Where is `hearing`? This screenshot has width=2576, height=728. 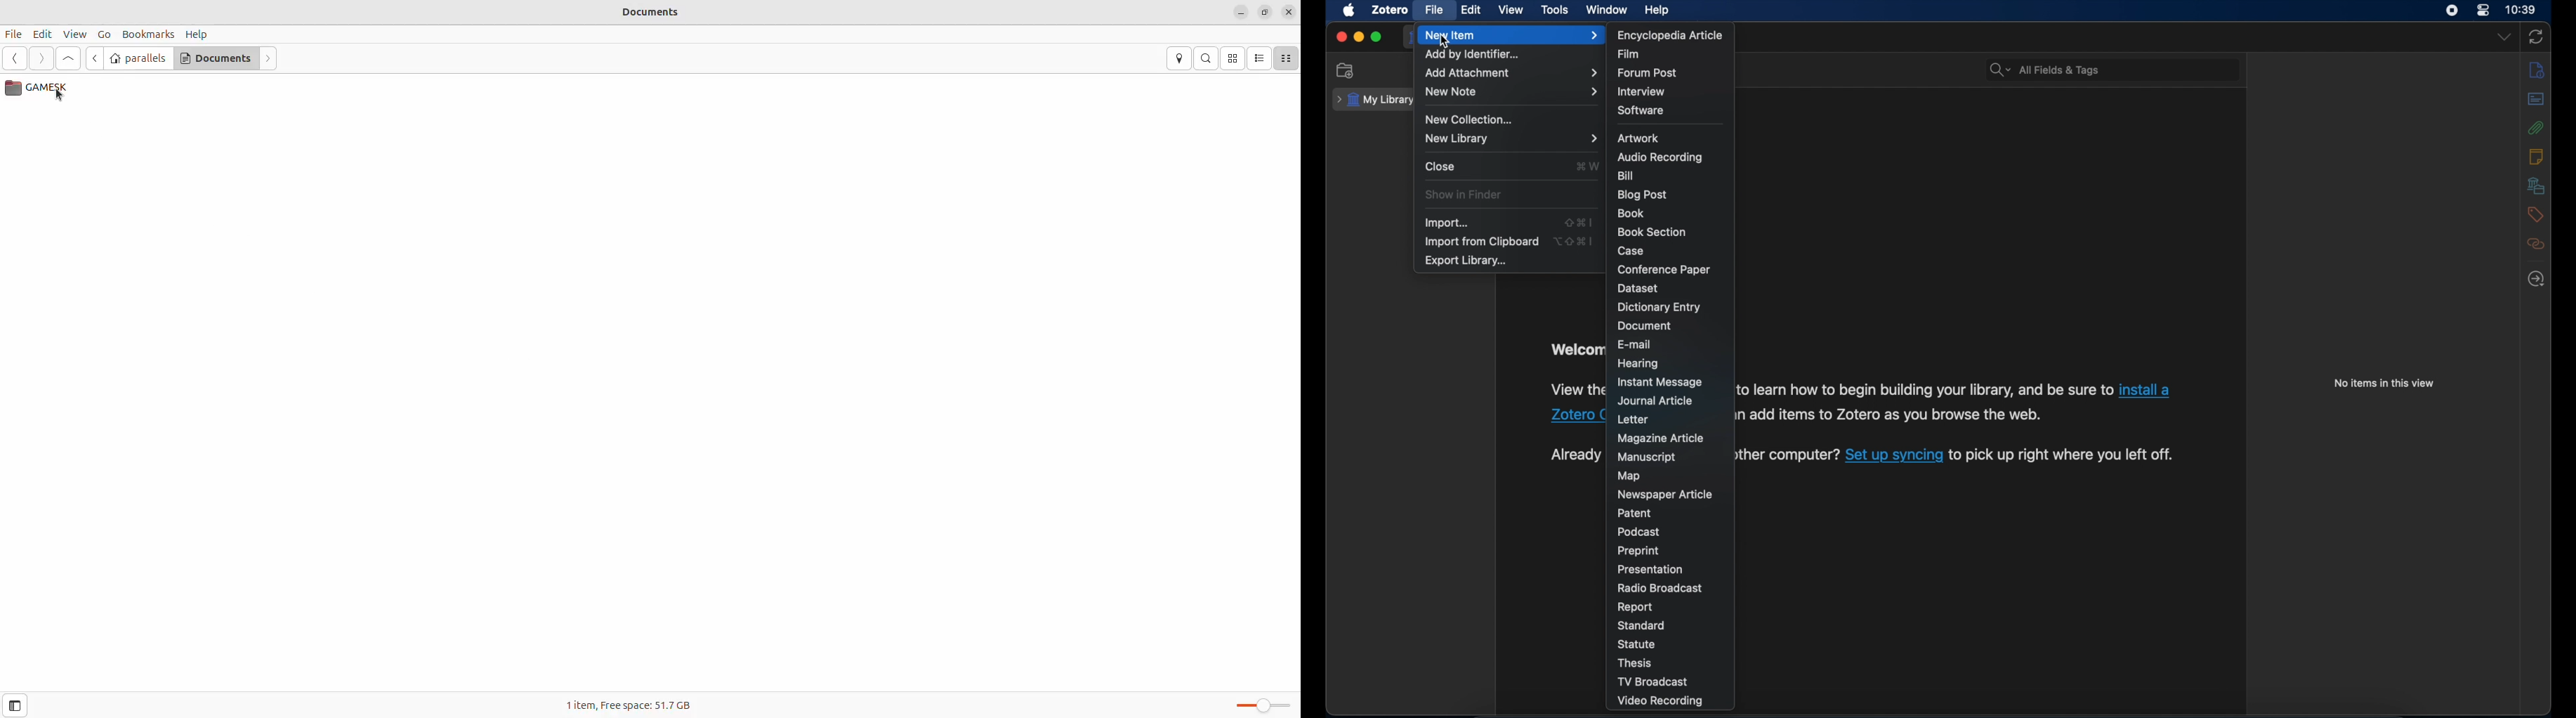 hearing is located at coordinates (1639, 364).